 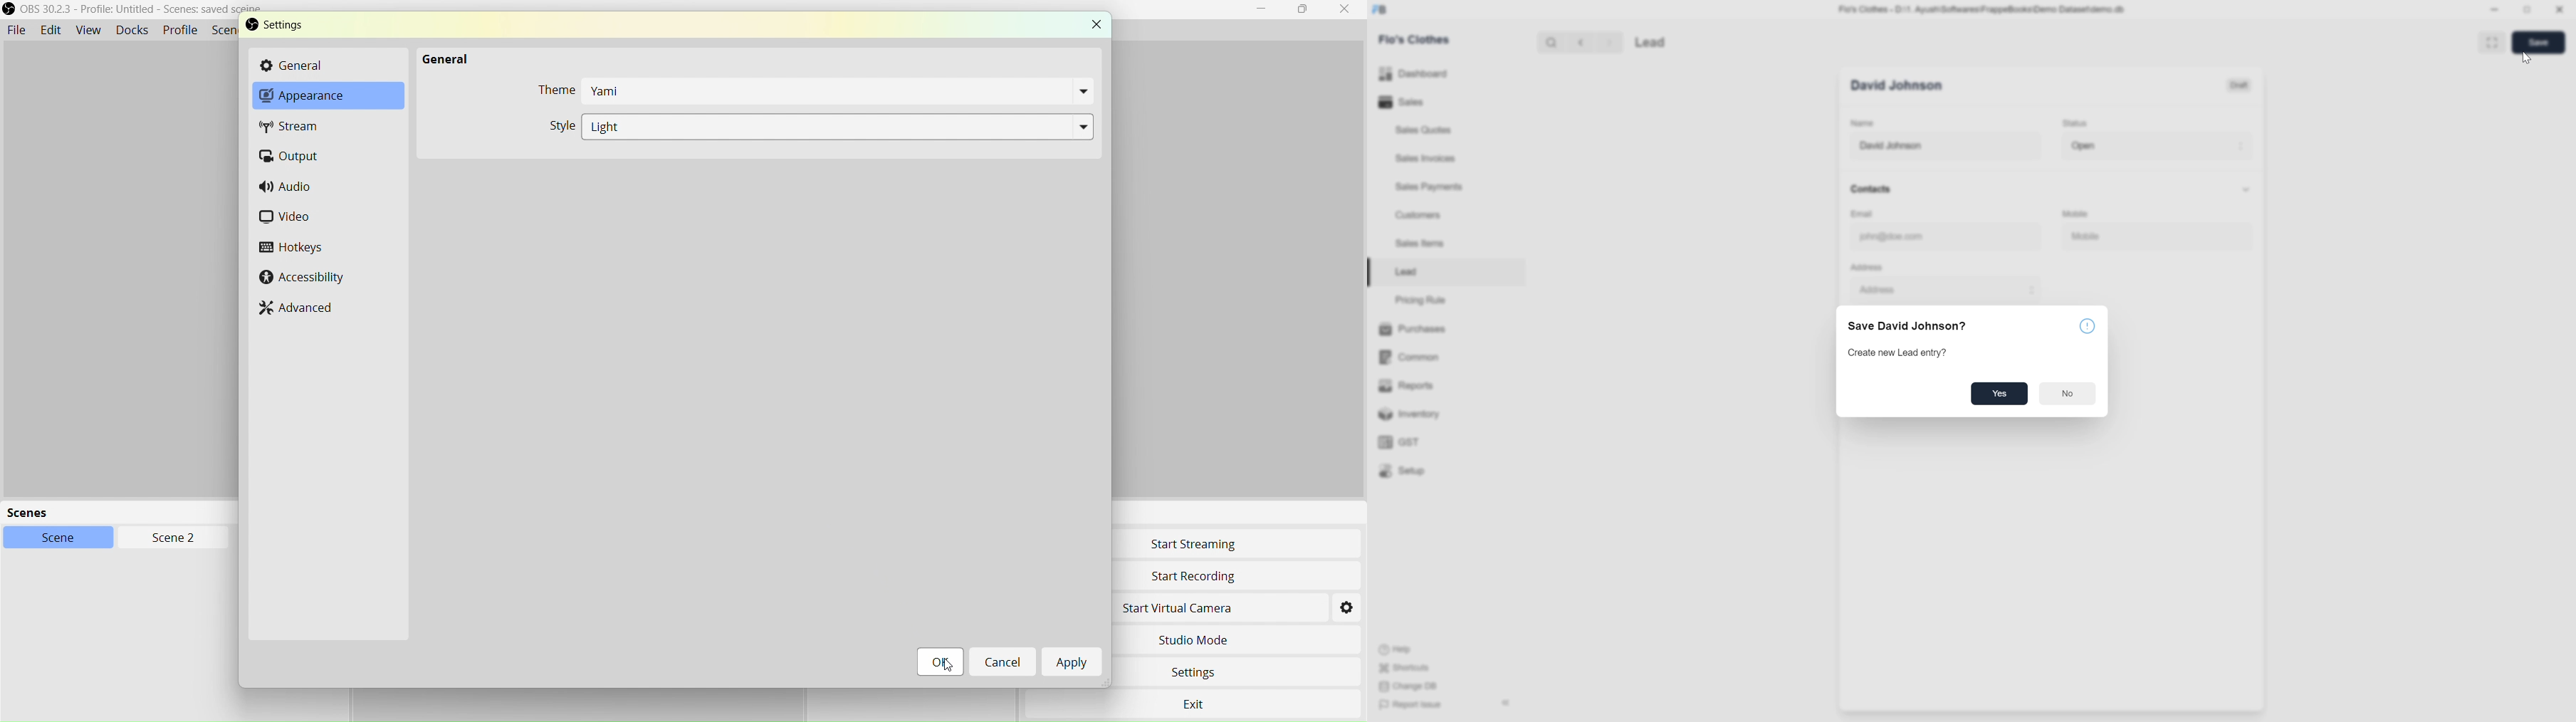 I want to click on Hide sidebar, so click(x=1505, y=703).